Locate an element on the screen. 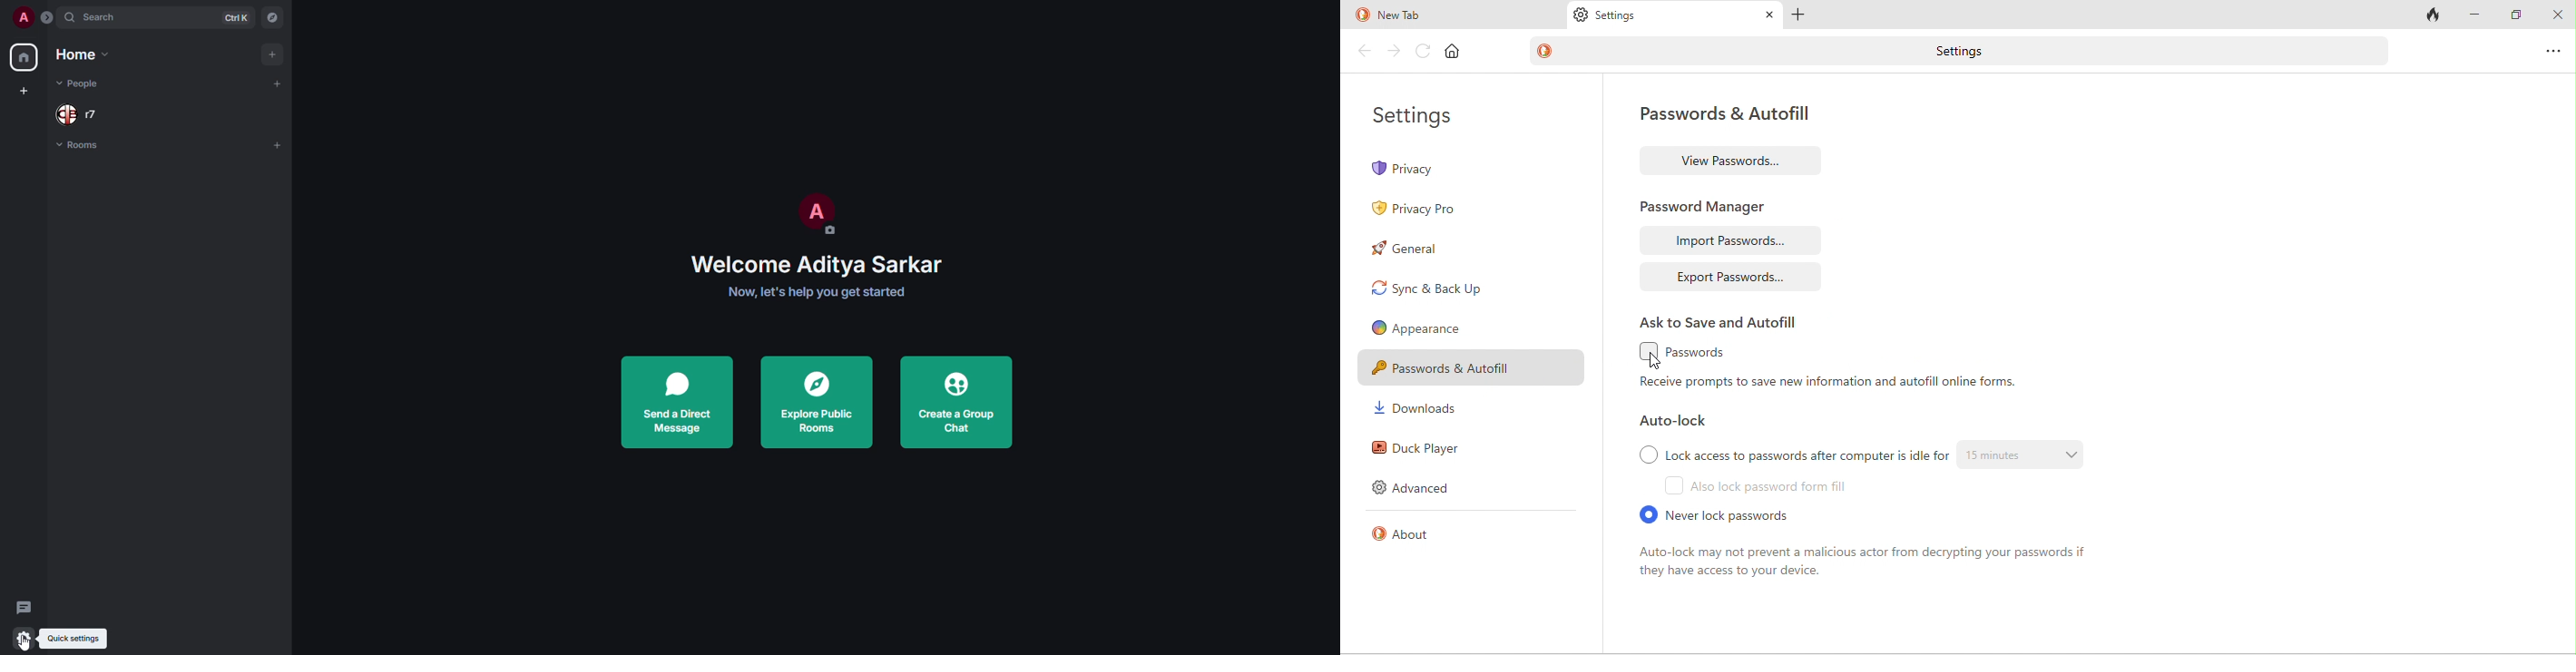 The height and width of the screenshot is (672, 2576). explore public rooms is located at coordinates (816, 400).